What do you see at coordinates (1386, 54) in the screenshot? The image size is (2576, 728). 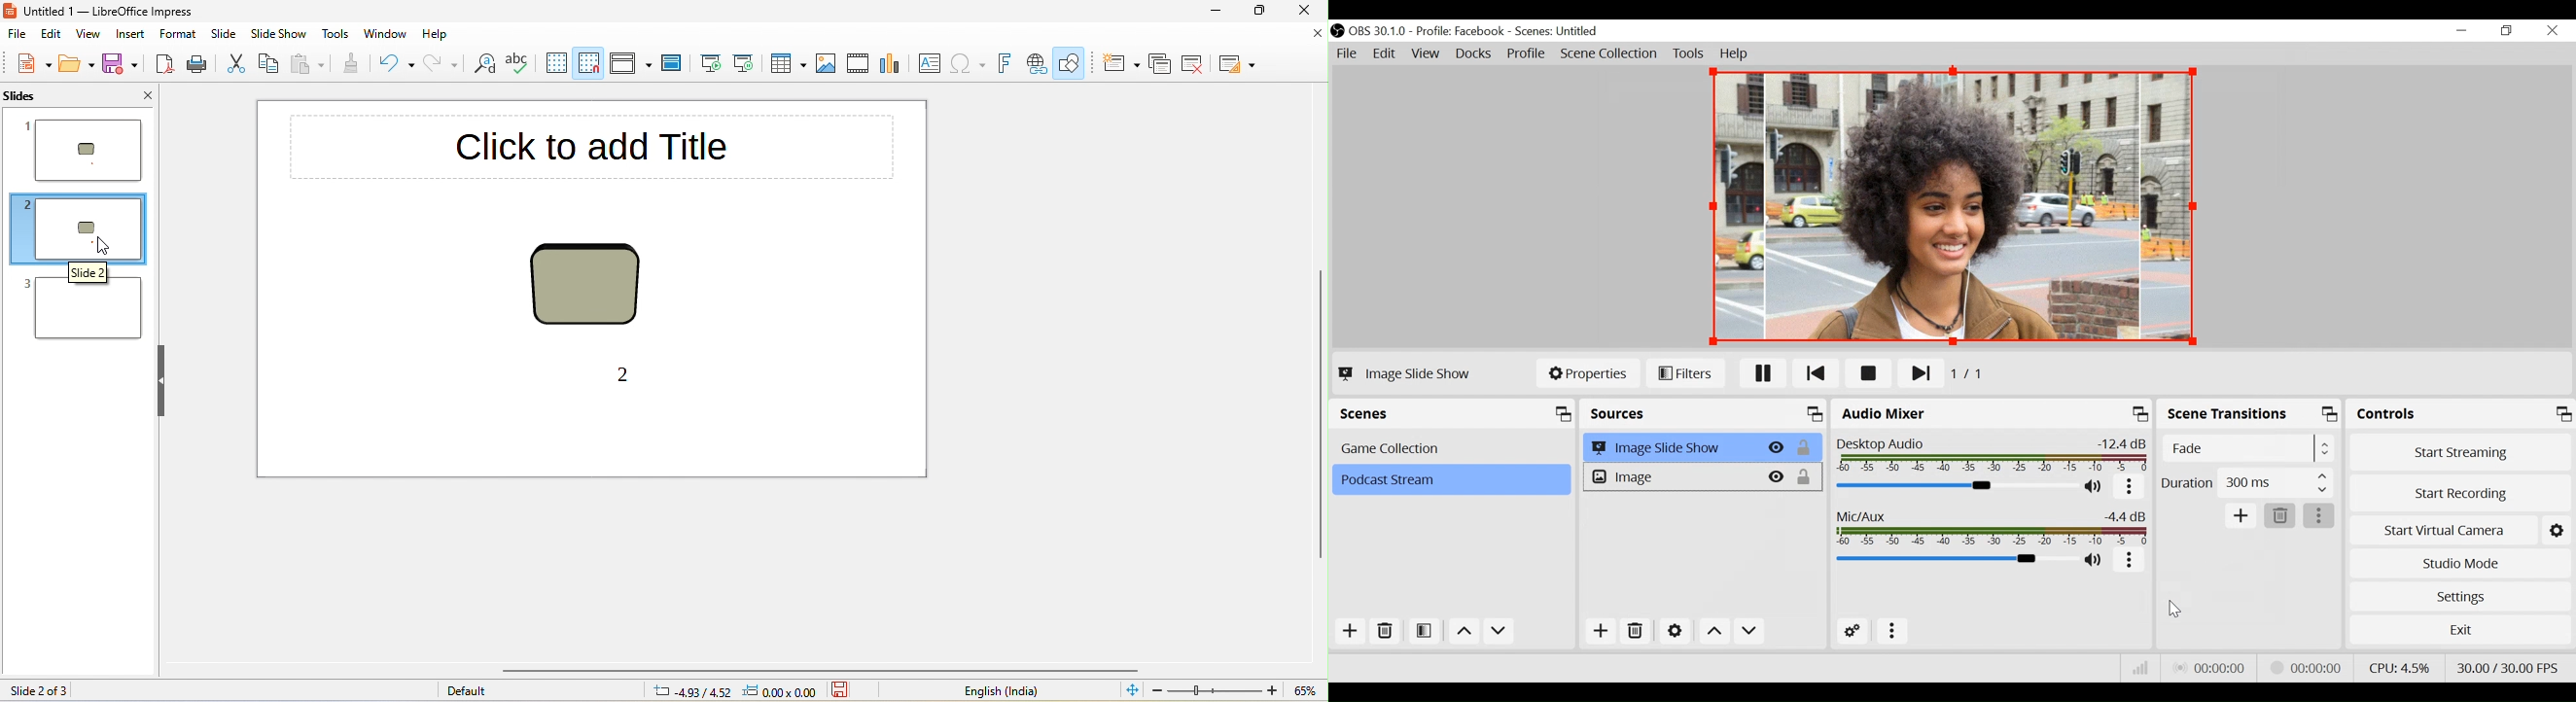 I see `Edit` at bounding box center [1386, 54].